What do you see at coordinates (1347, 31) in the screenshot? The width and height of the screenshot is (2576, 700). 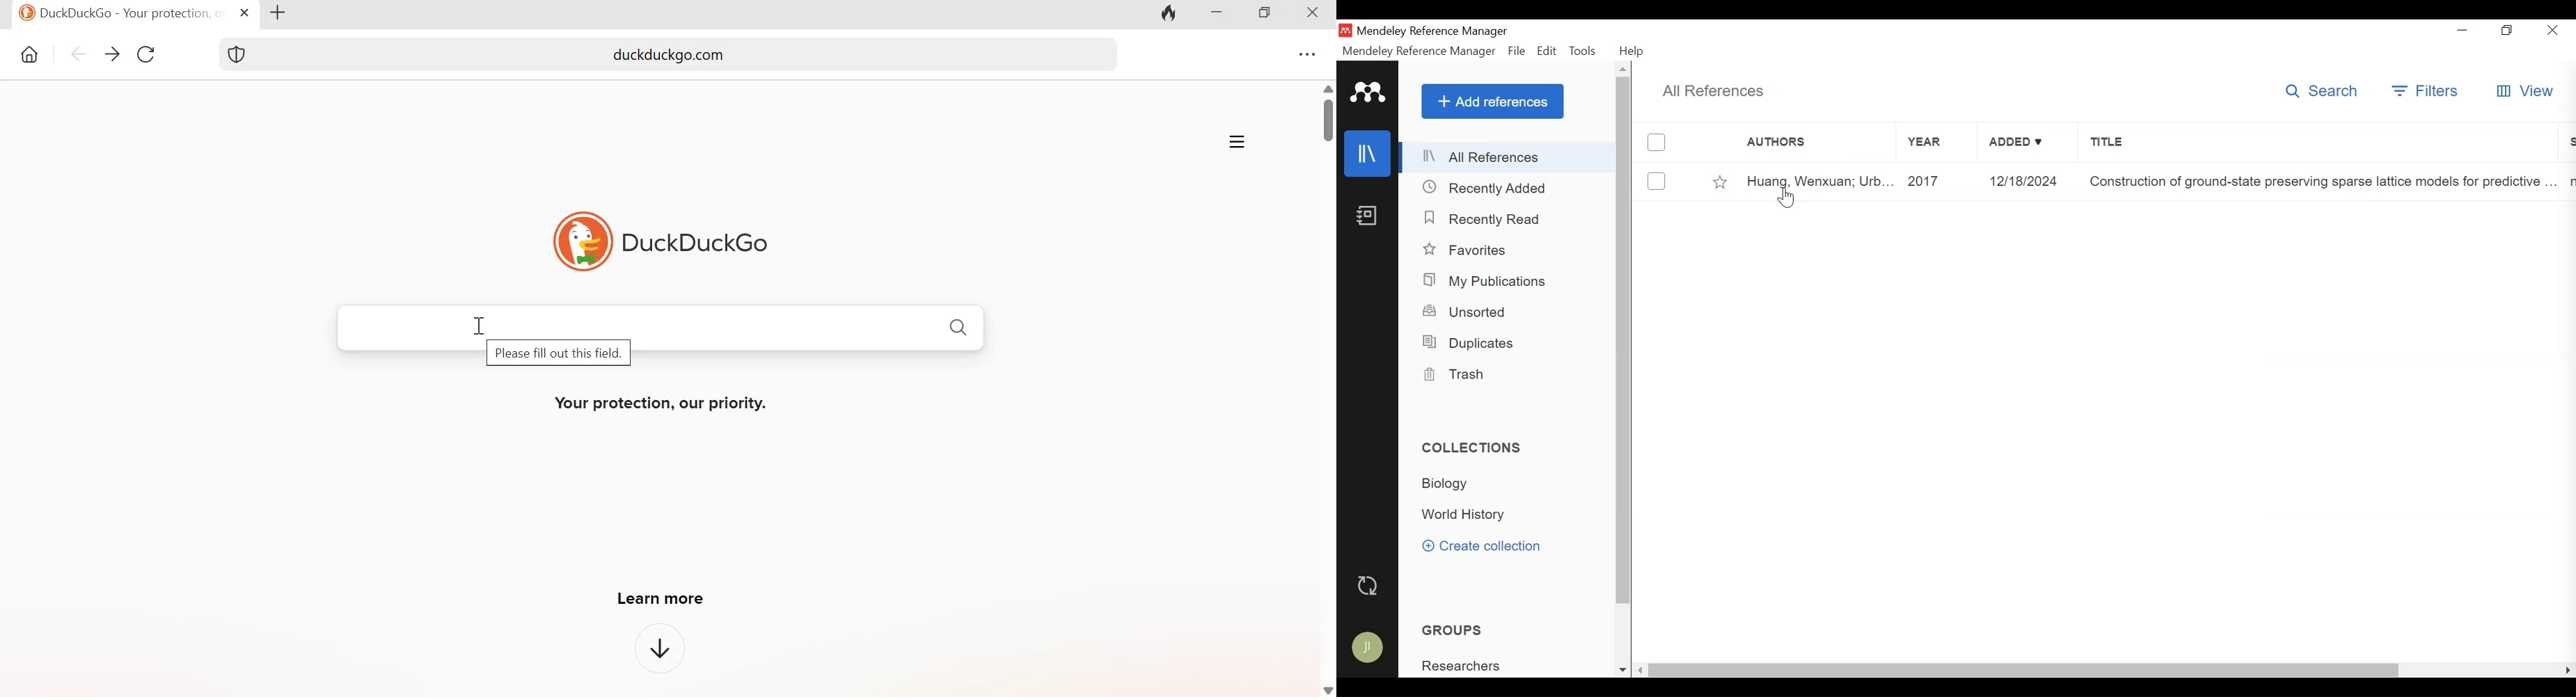 I see `Mendeley Desktop Icon` at bounding box center [1347, 31].